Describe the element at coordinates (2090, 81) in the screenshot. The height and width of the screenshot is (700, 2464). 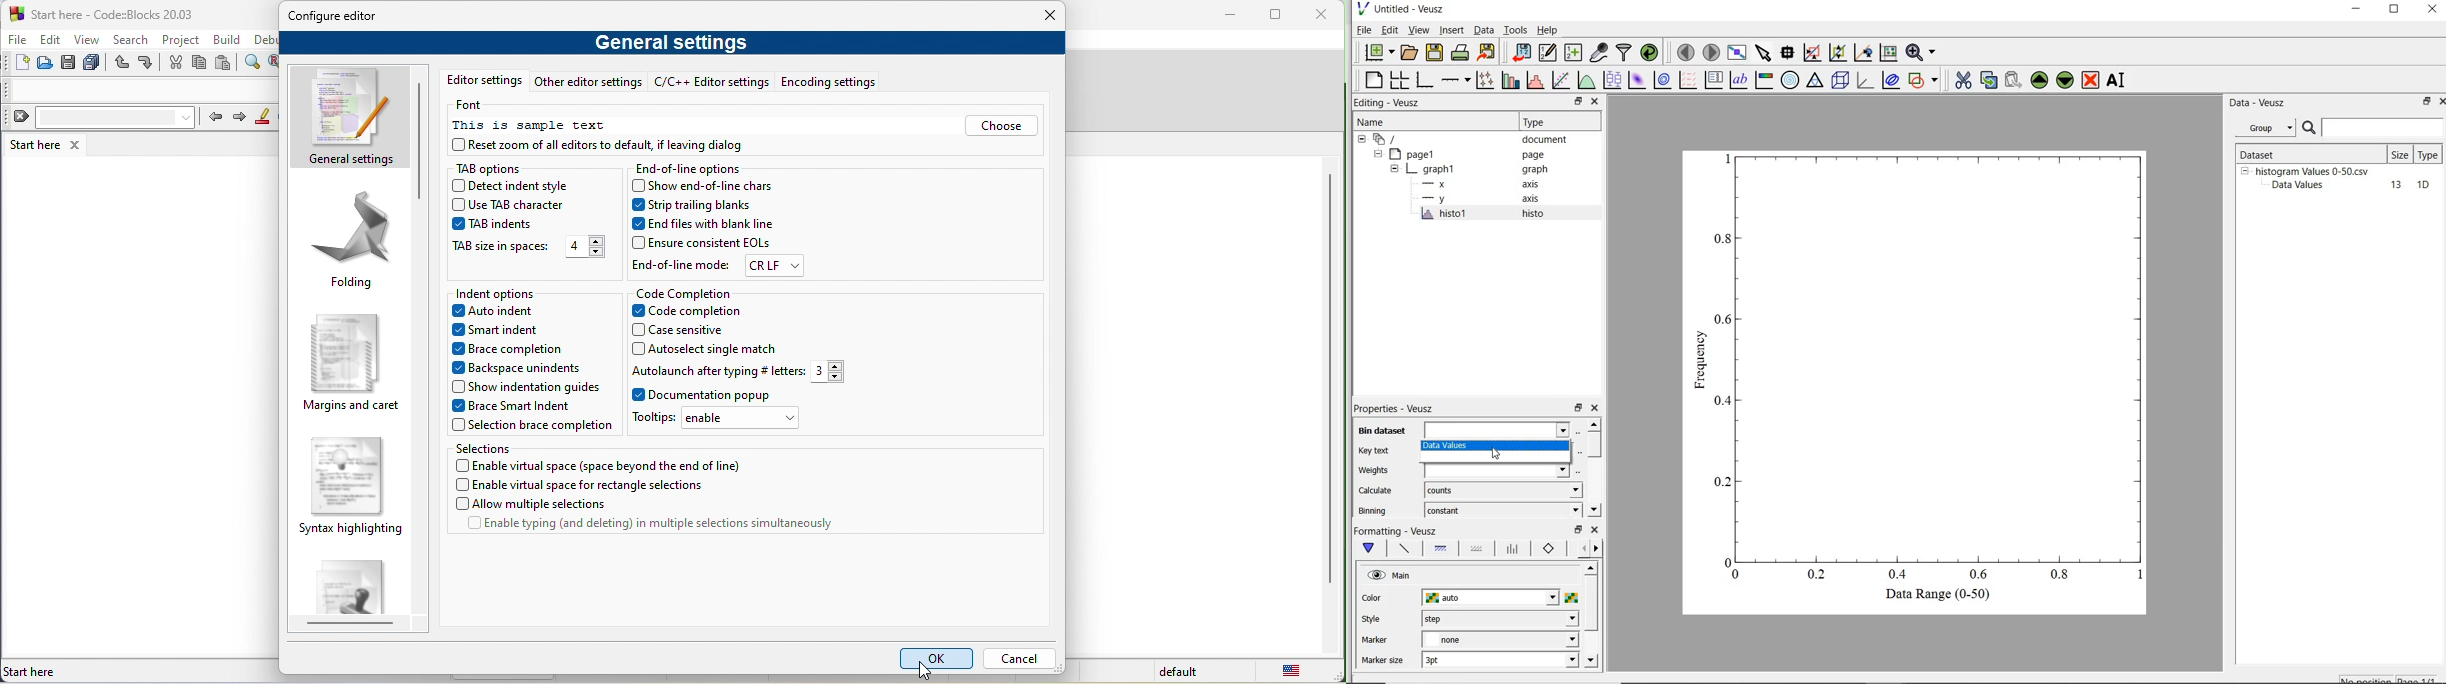
I see `remove the selected widget` at that location.